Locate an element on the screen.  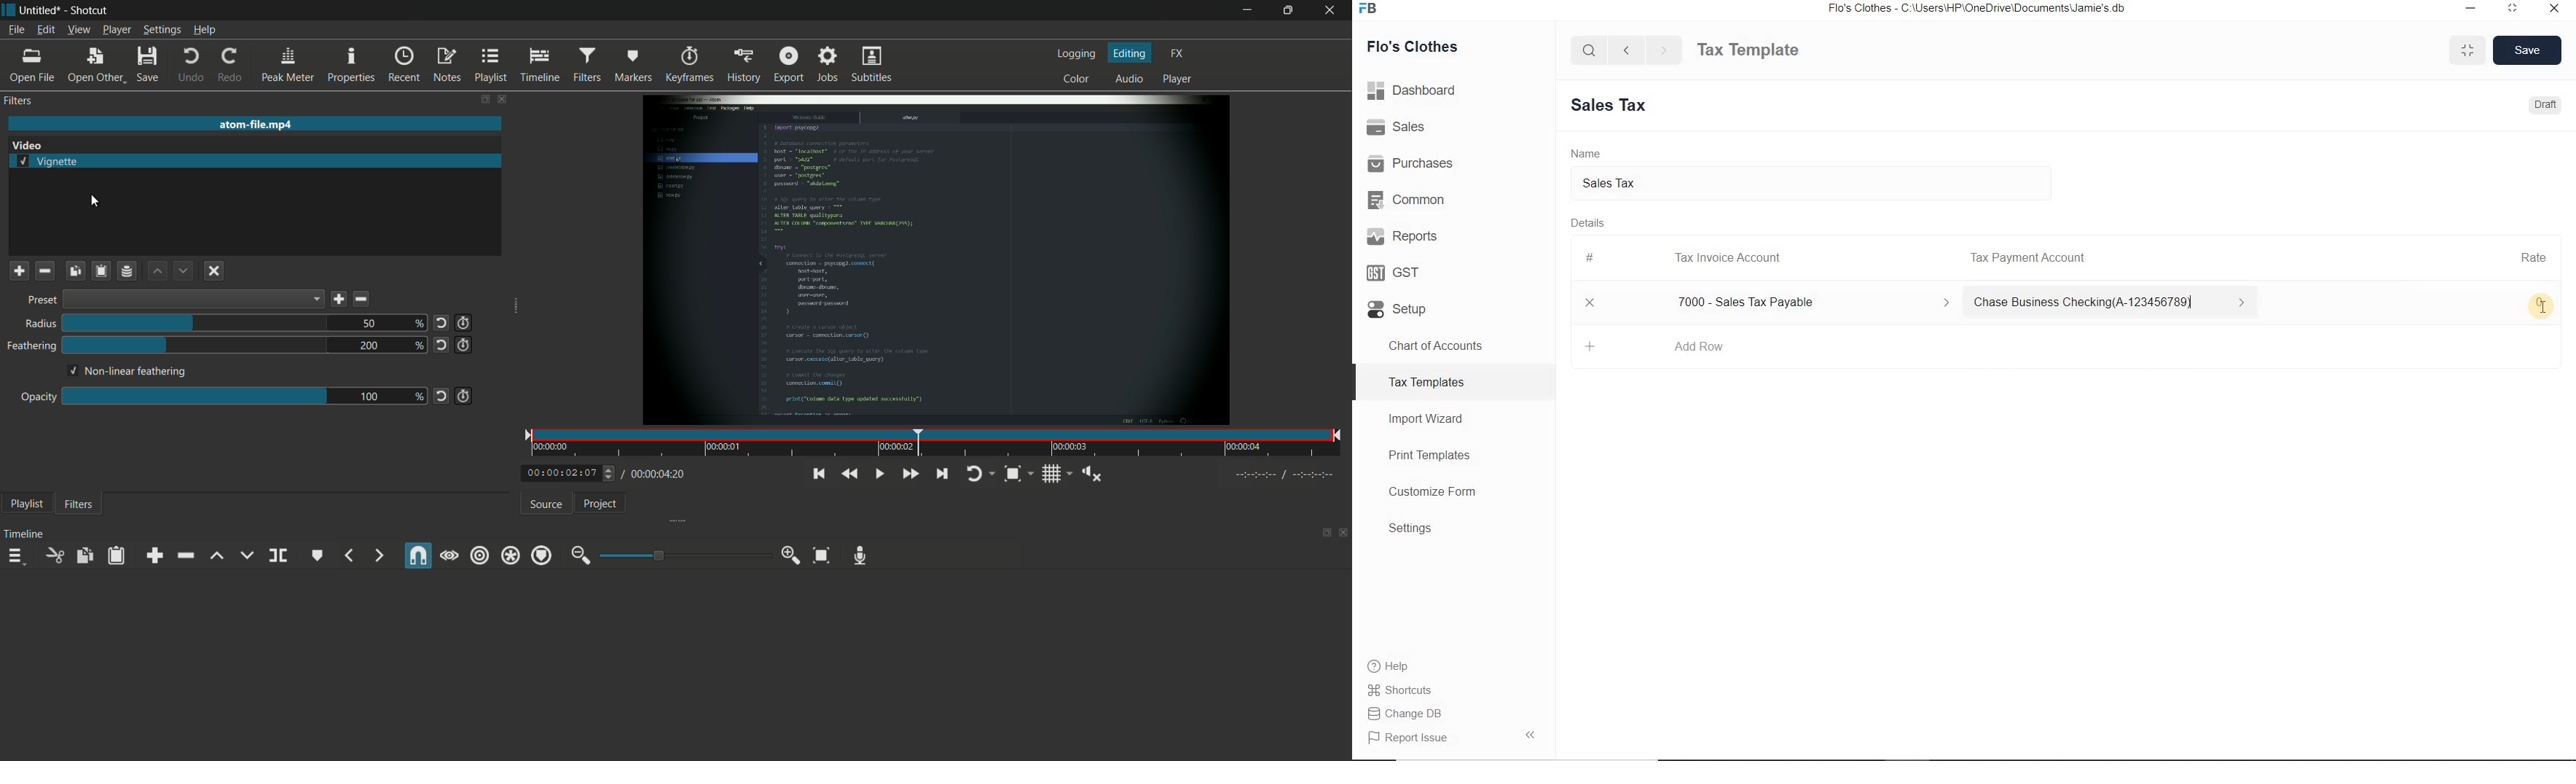
Rate is located at coordinates (2533, 256).